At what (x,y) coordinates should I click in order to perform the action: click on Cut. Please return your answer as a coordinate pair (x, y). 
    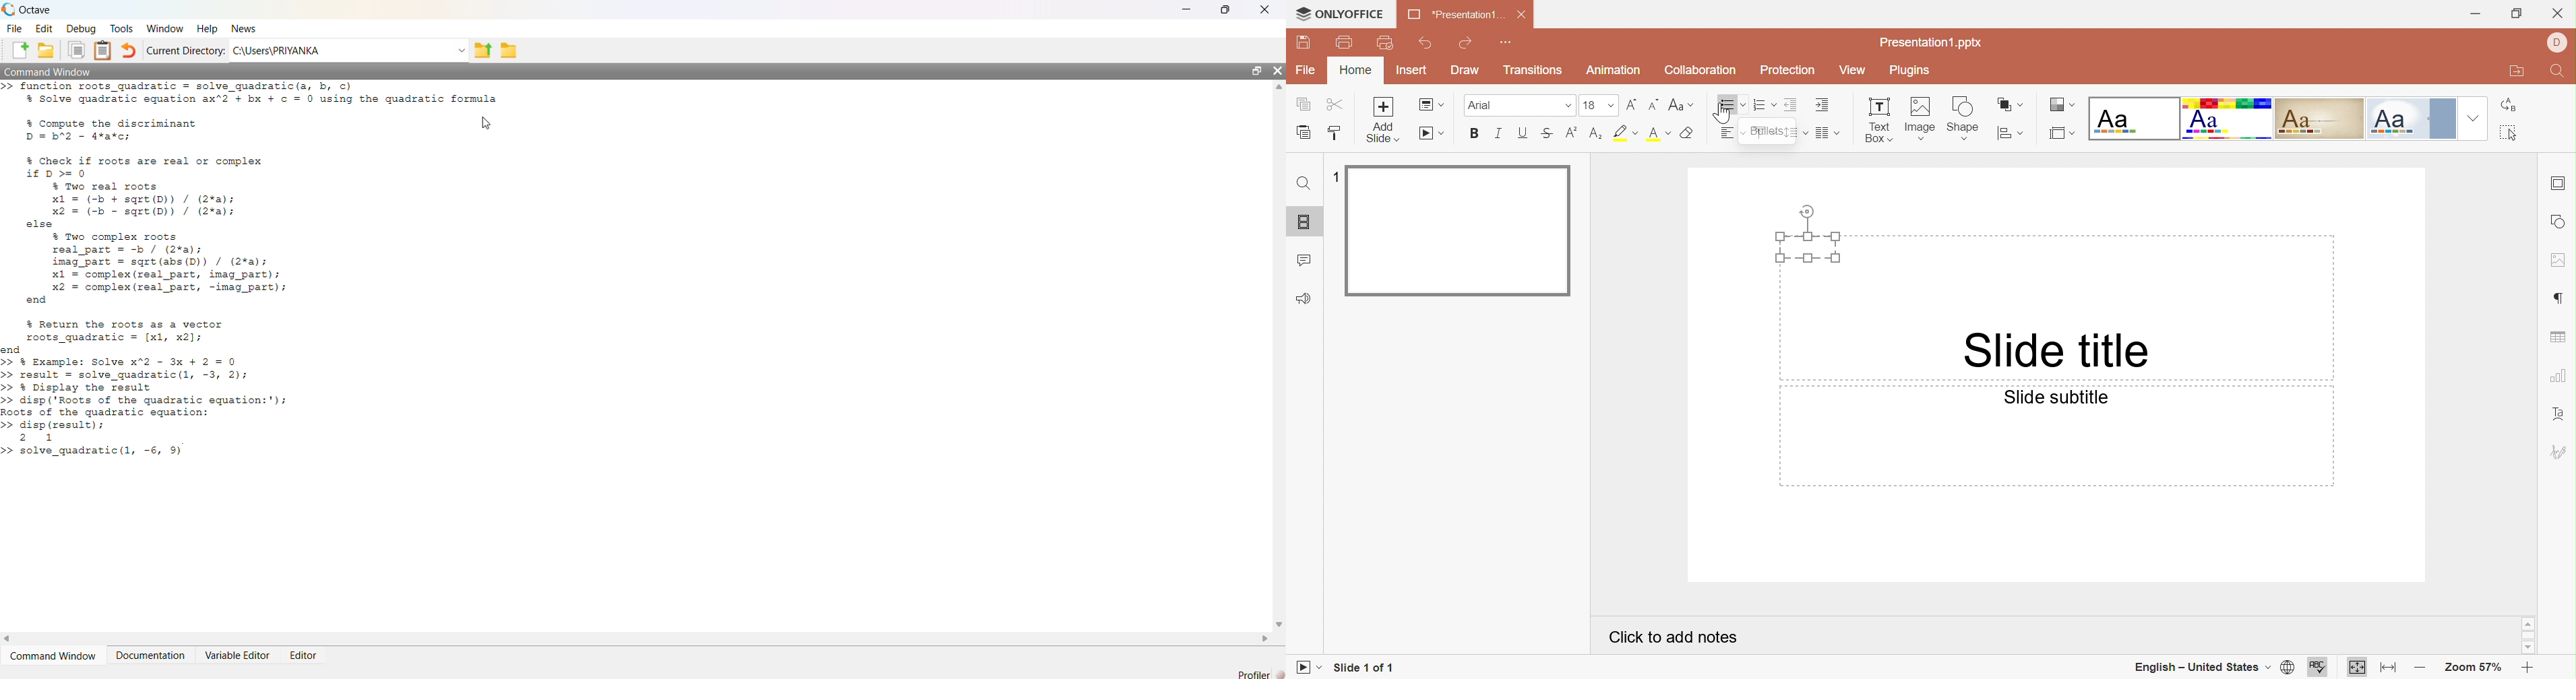
    Looking at the image, I should click on (1337, 105).